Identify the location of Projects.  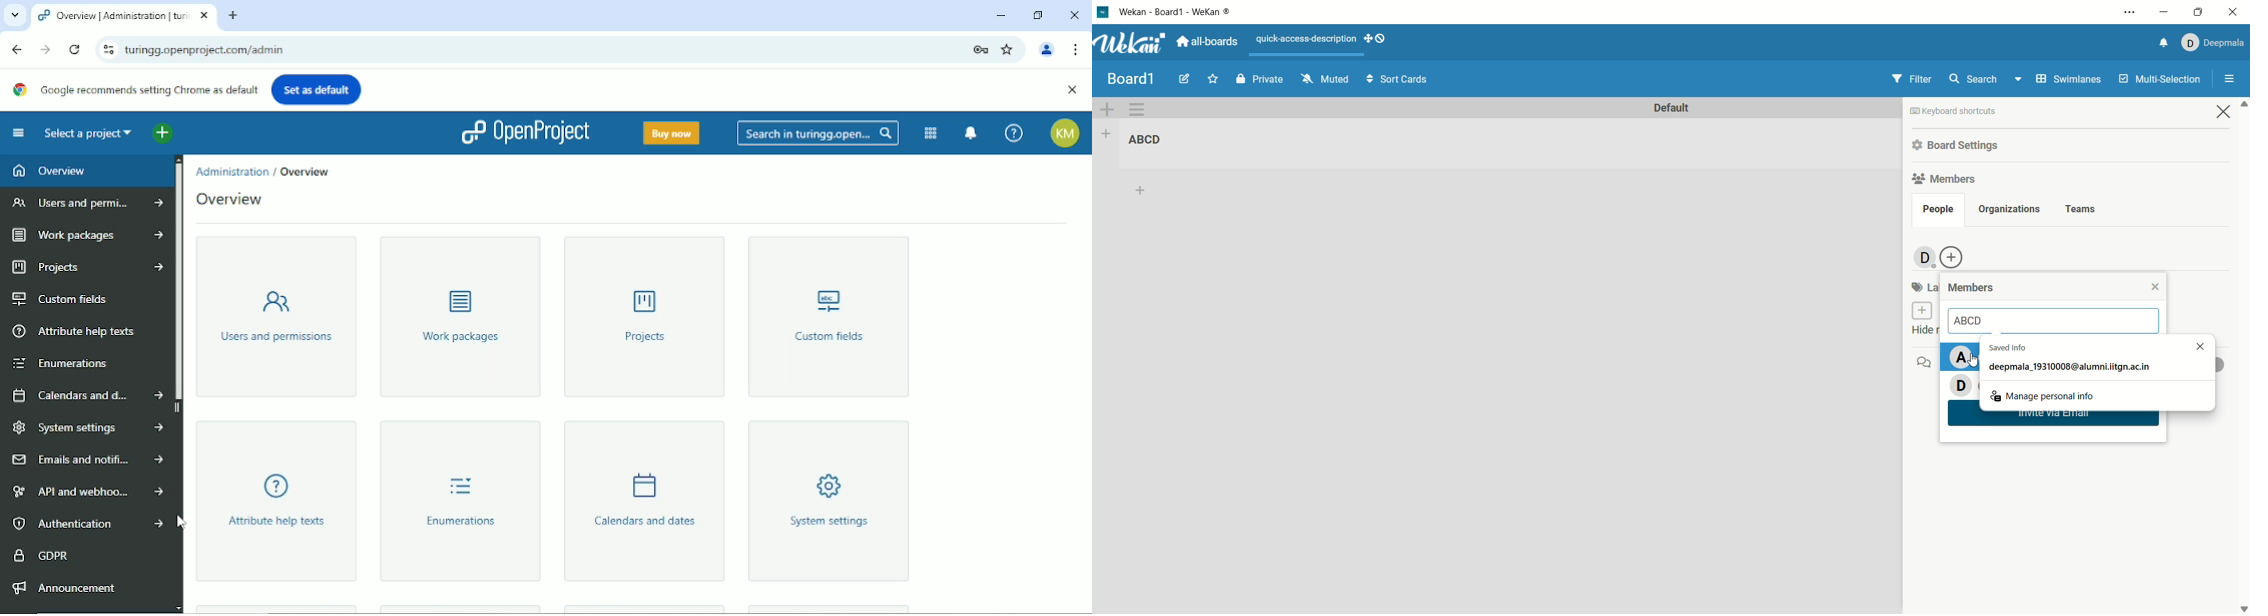
(645, 317).